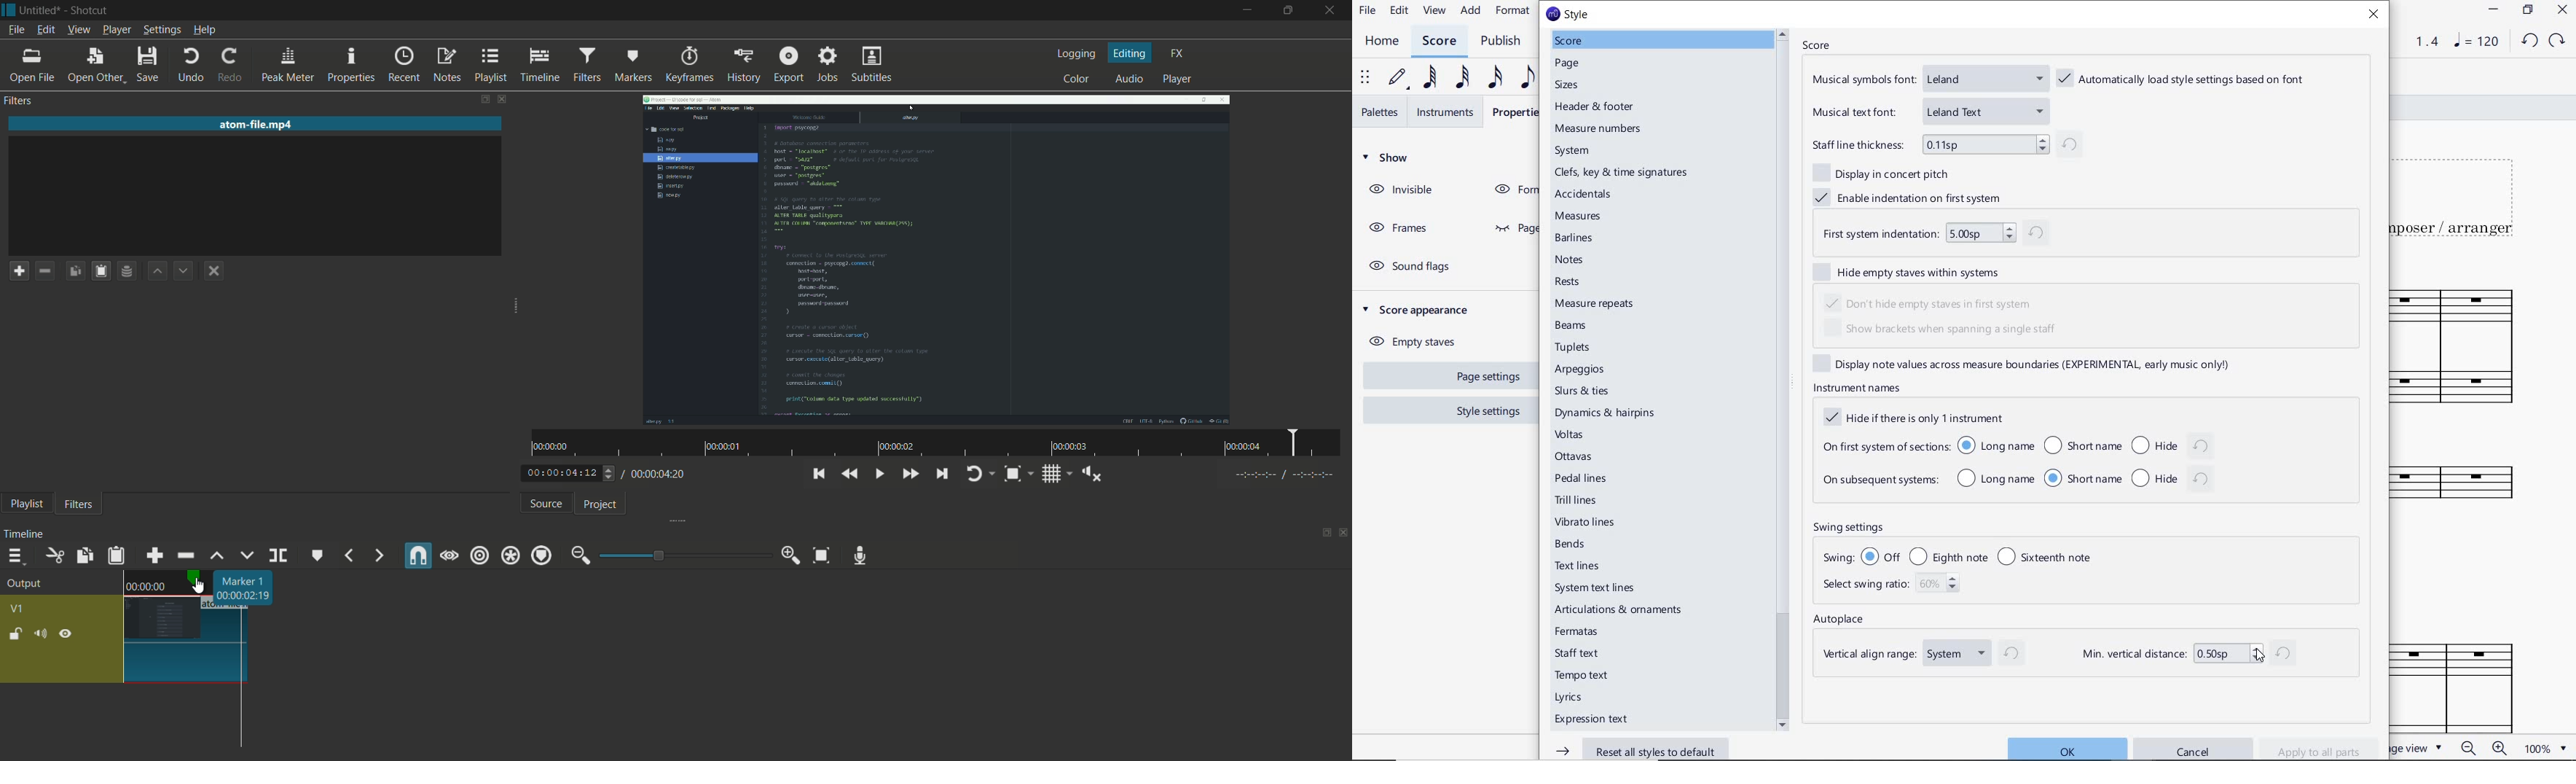 The width and height of the screenshot is (2576, 784). What do you see at coordinates (1421, 309) in the screenshot?
I see `SCORE APPEARANCE` at bounding box center [1421, 309].